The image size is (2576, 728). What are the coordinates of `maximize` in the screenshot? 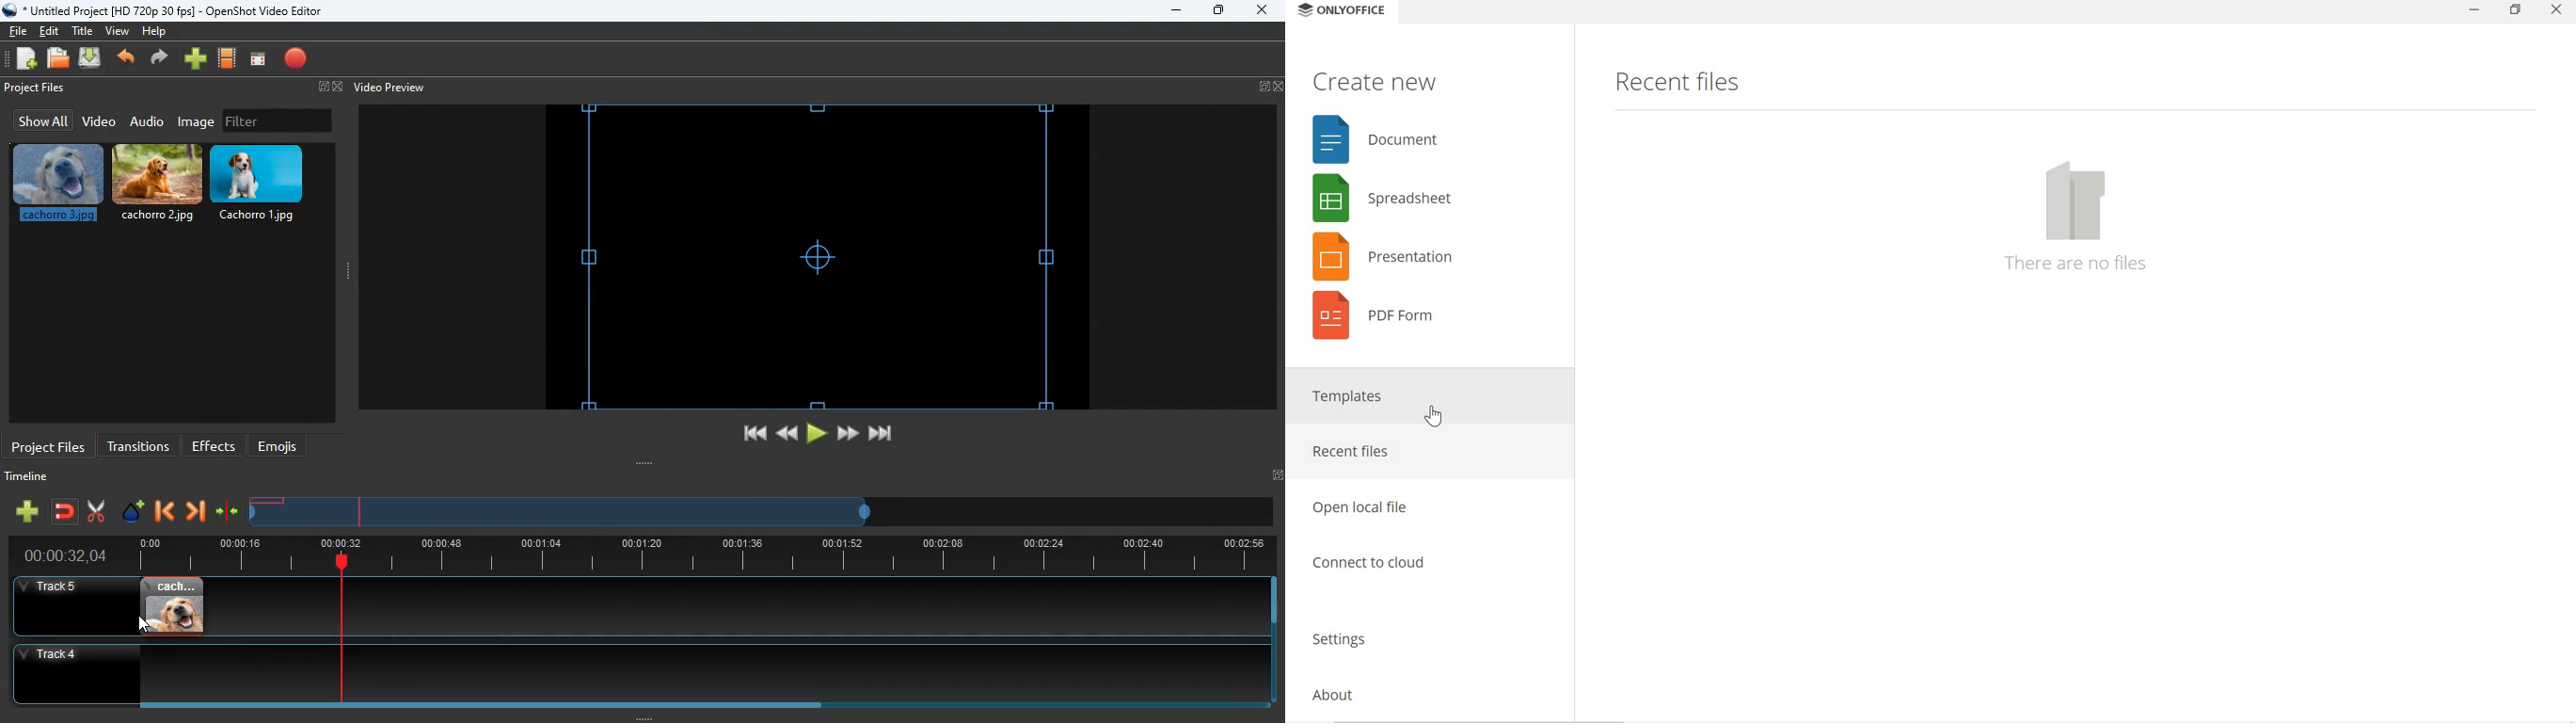 It's located at (1219, 12).